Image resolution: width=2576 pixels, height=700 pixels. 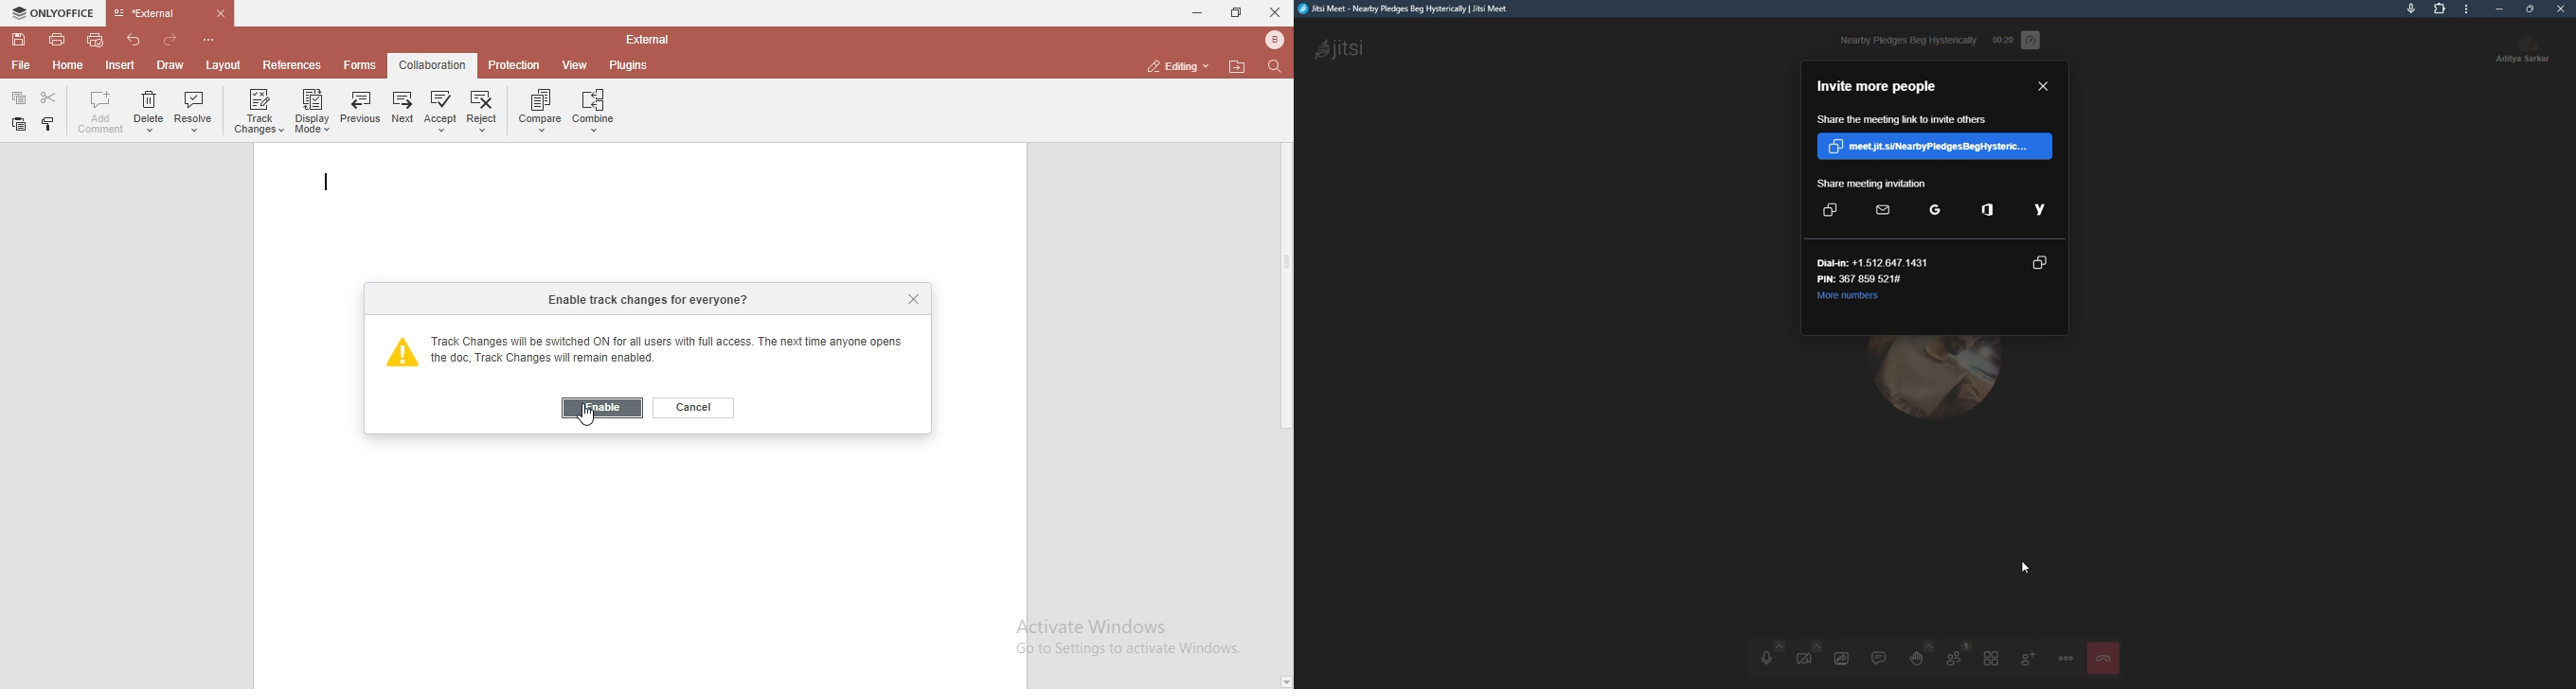 What do you see at coordinates (326, 183) in the screenshot?
I see `text cursor` at bounding box center [326, 183].